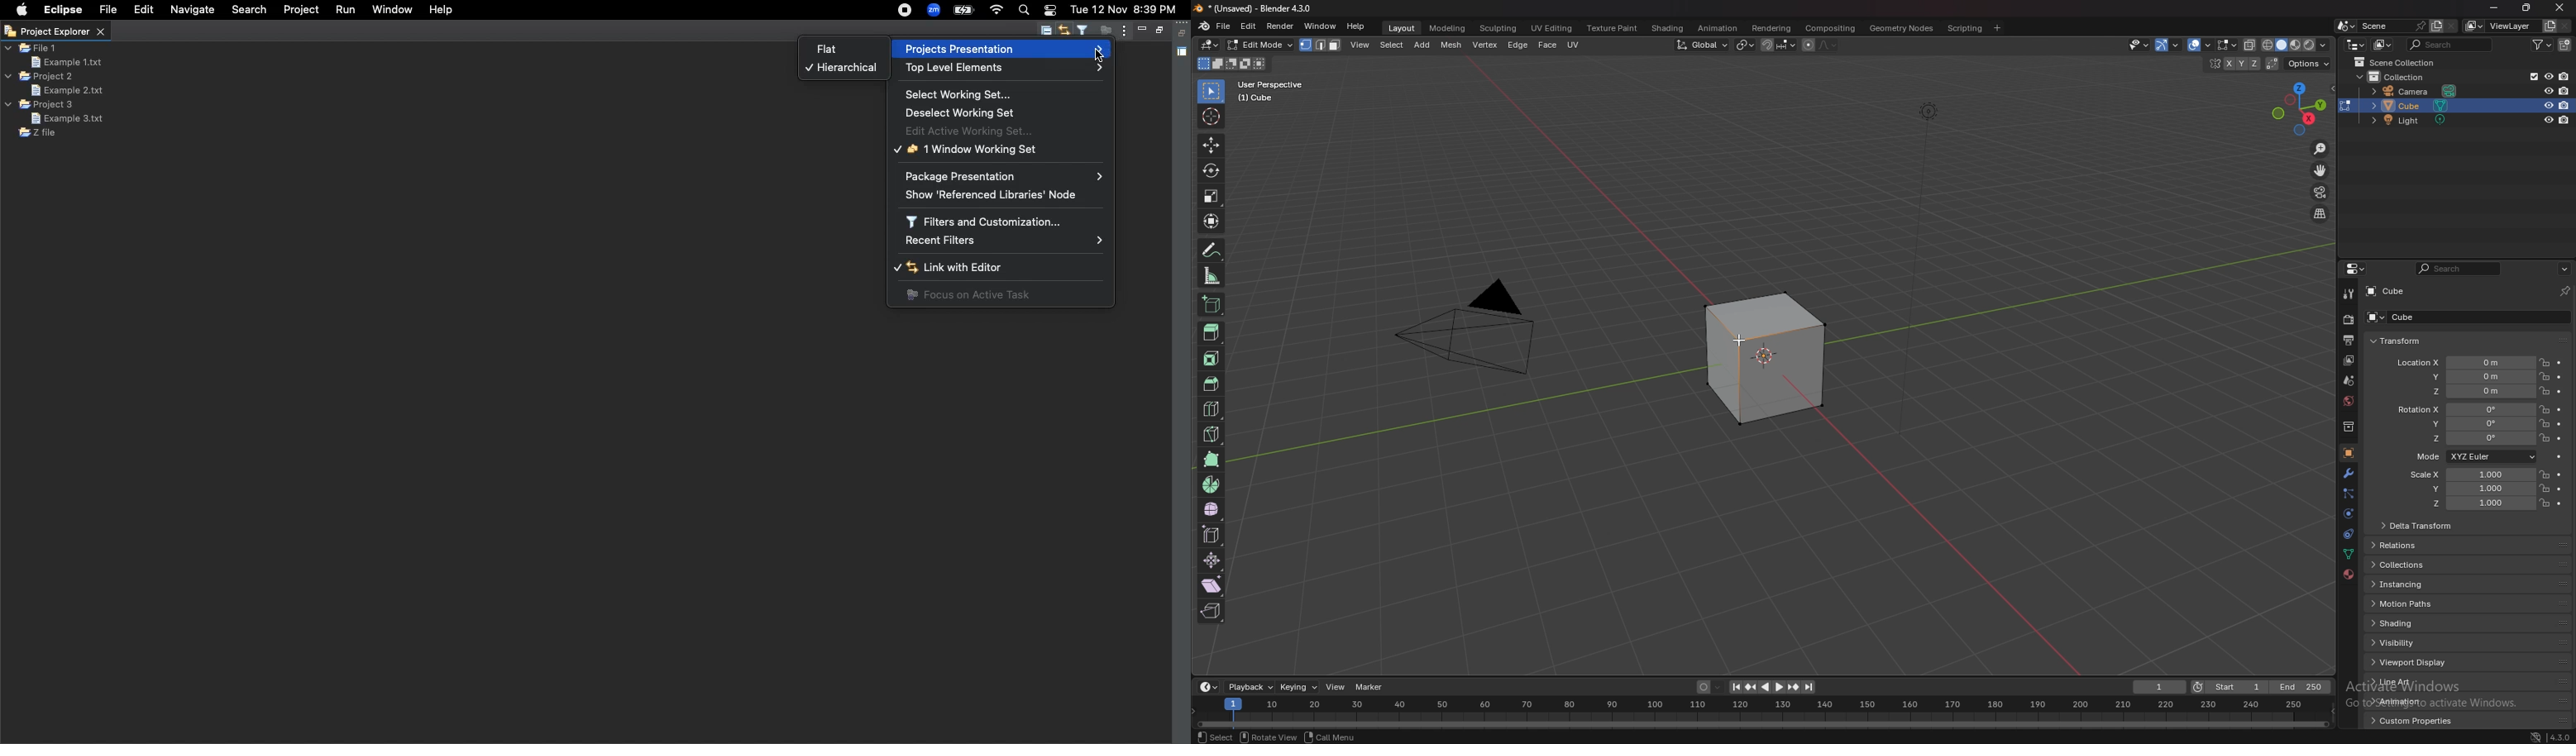  Describe the element at coordinates (1392, 45) in the screenshot. I see `select` at that location.